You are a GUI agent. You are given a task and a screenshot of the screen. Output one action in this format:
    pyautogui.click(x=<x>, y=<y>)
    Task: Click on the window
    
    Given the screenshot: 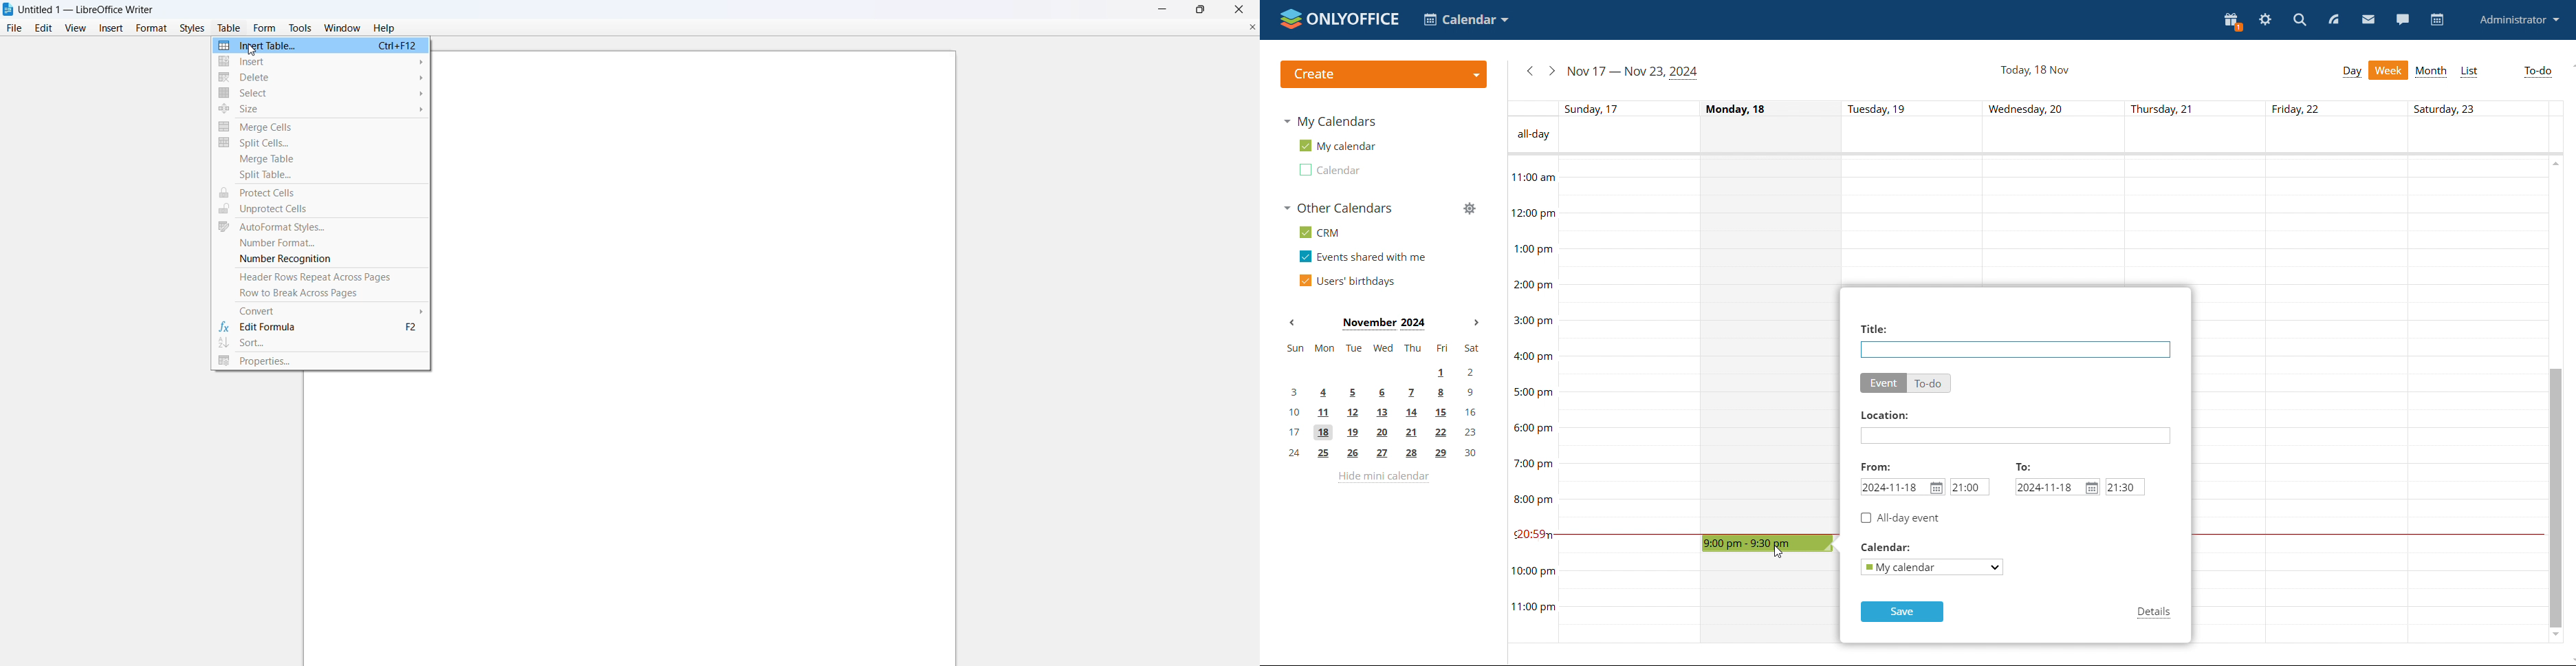 What is the action you would take?
    pyautogui.click(x=340, y=28)
    